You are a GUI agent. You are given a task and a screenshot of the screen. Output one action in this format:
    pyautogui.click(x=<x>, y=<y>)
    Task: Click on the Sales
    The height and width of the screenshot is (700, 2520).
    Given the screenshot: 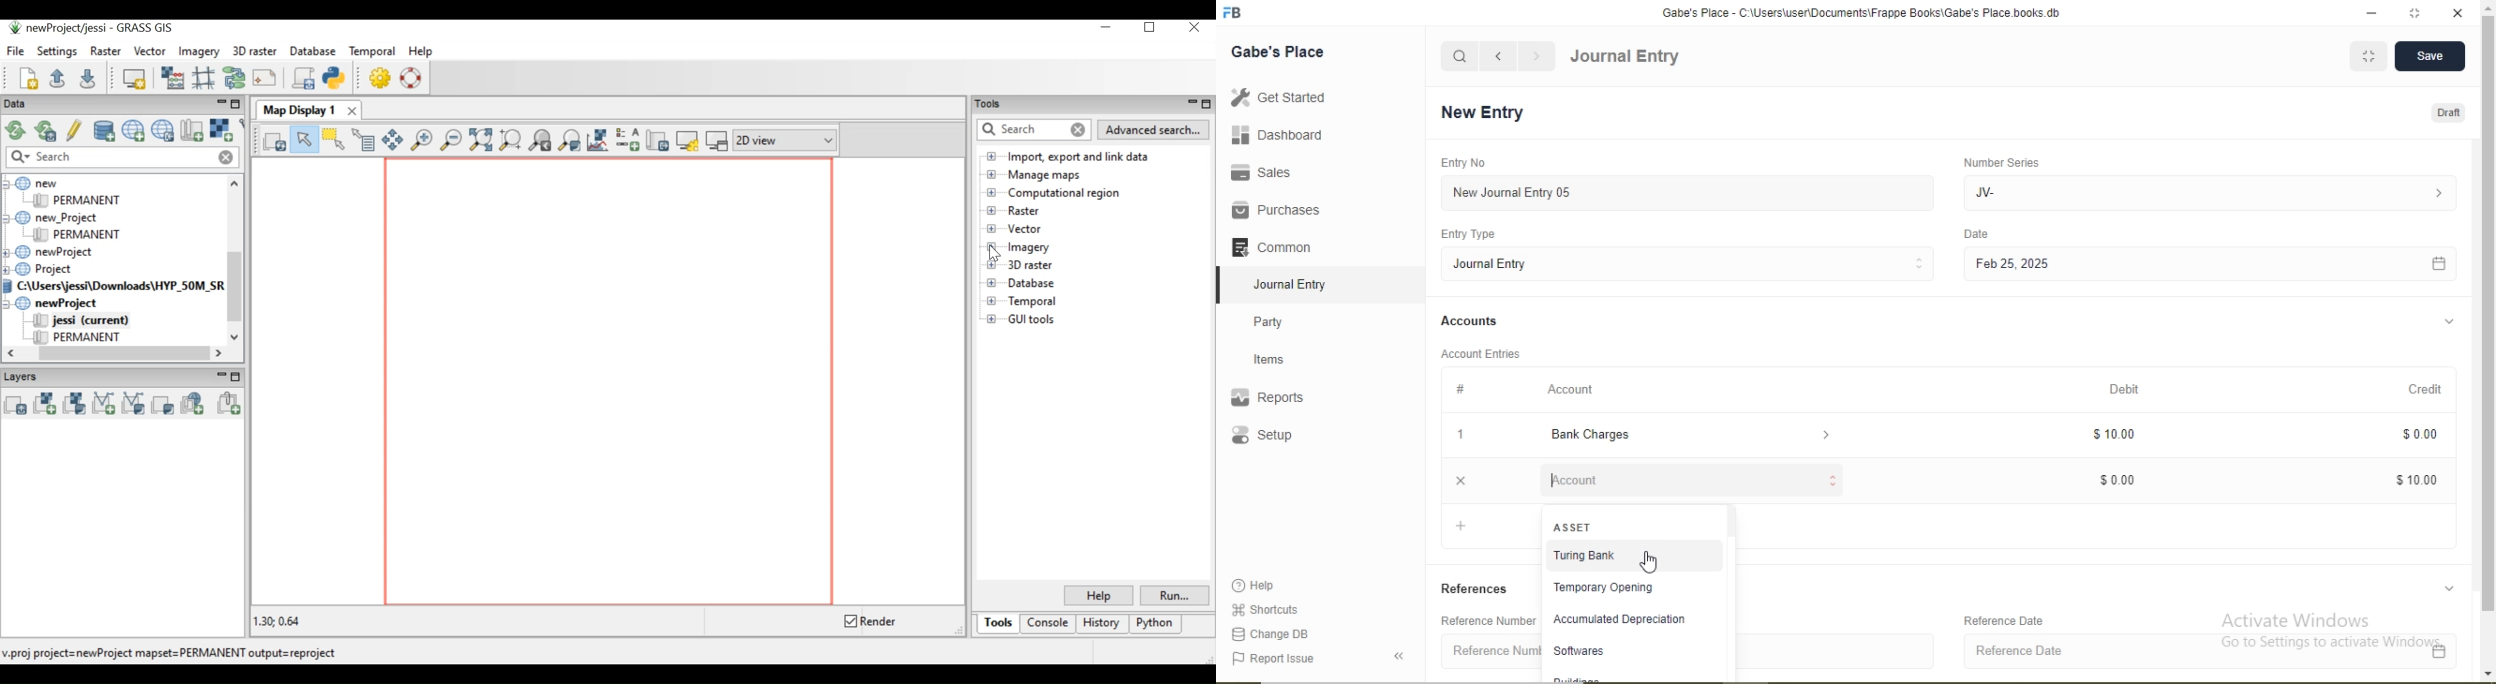 What is the action you would take?
    pyautogui.click(x=1270, y=172)
    